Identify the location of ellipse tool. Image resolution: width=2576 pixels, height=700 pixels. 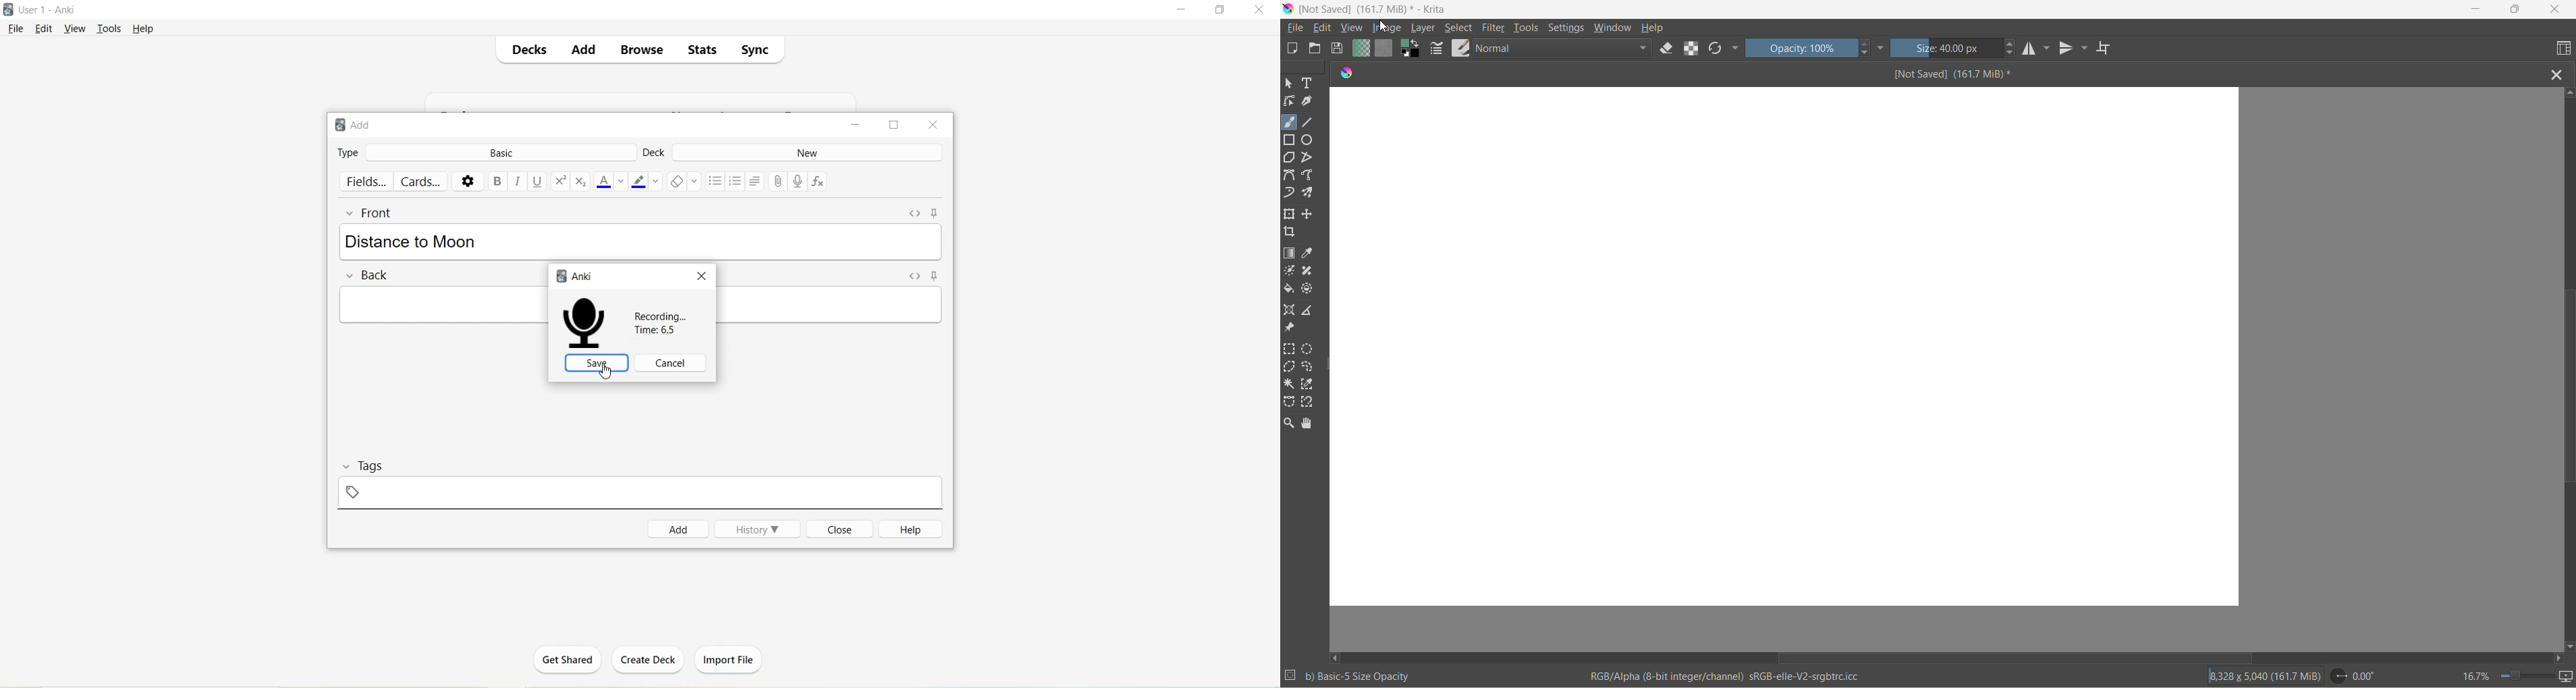
(1312, 139).